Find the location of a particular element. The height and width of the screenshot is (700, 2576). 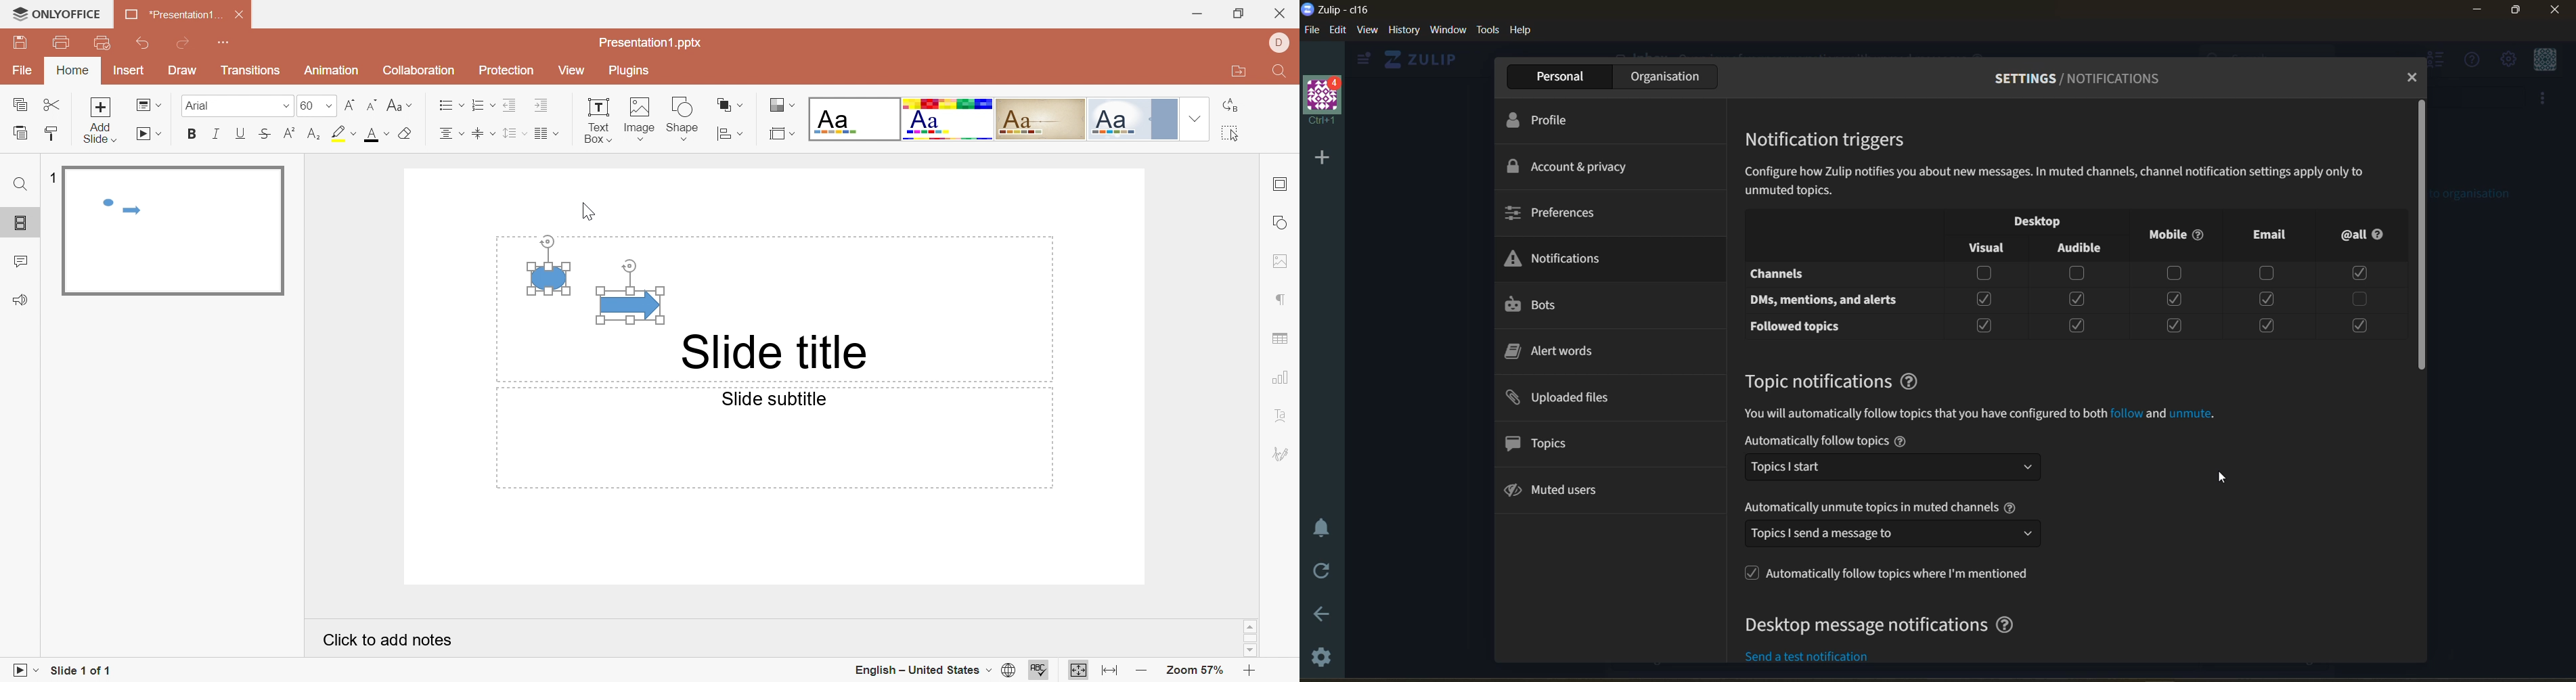

Text Art settings is located at coordinates (1281, 413).